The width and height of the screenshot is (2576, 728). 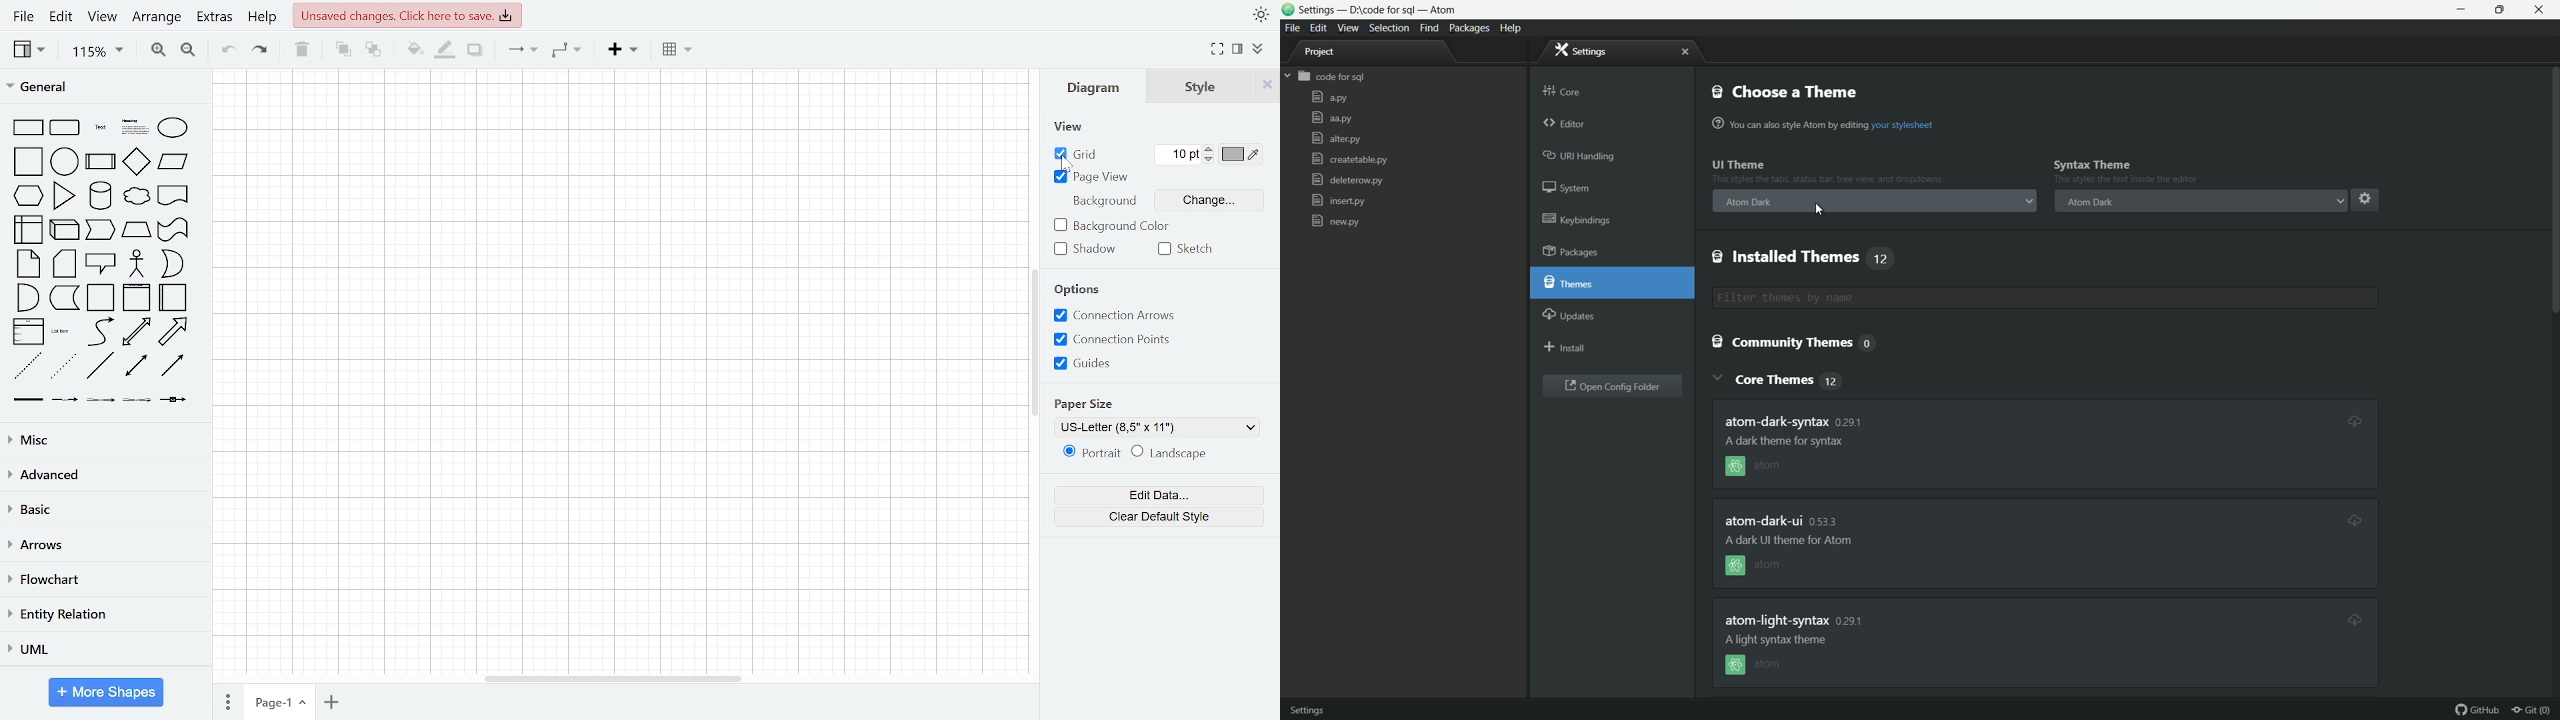 What do you see at coordinates (1110, 225) in the screenshot?
I see `Background color` at bounding box center [1110, 225].